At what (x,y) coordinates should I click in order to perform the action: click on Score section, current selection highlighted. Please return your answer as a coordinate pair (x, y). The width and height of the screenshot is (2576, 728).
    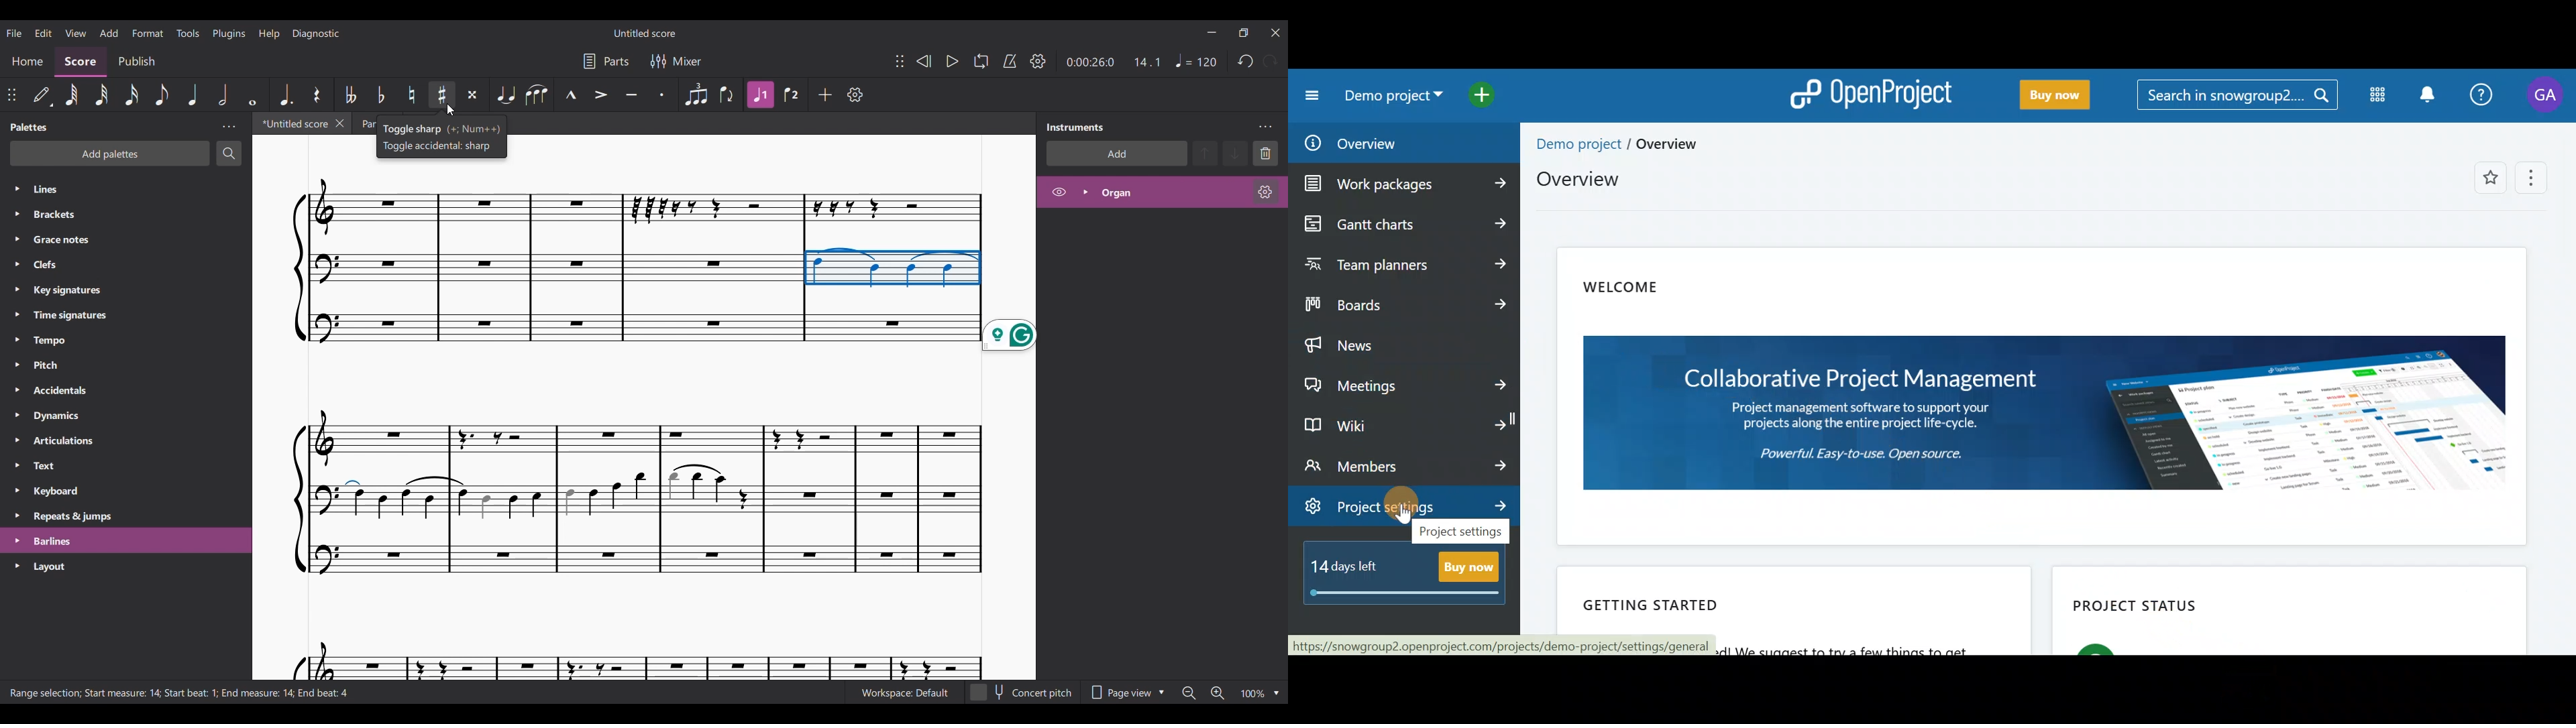
    Looking at the image, I should click on (80, 62).